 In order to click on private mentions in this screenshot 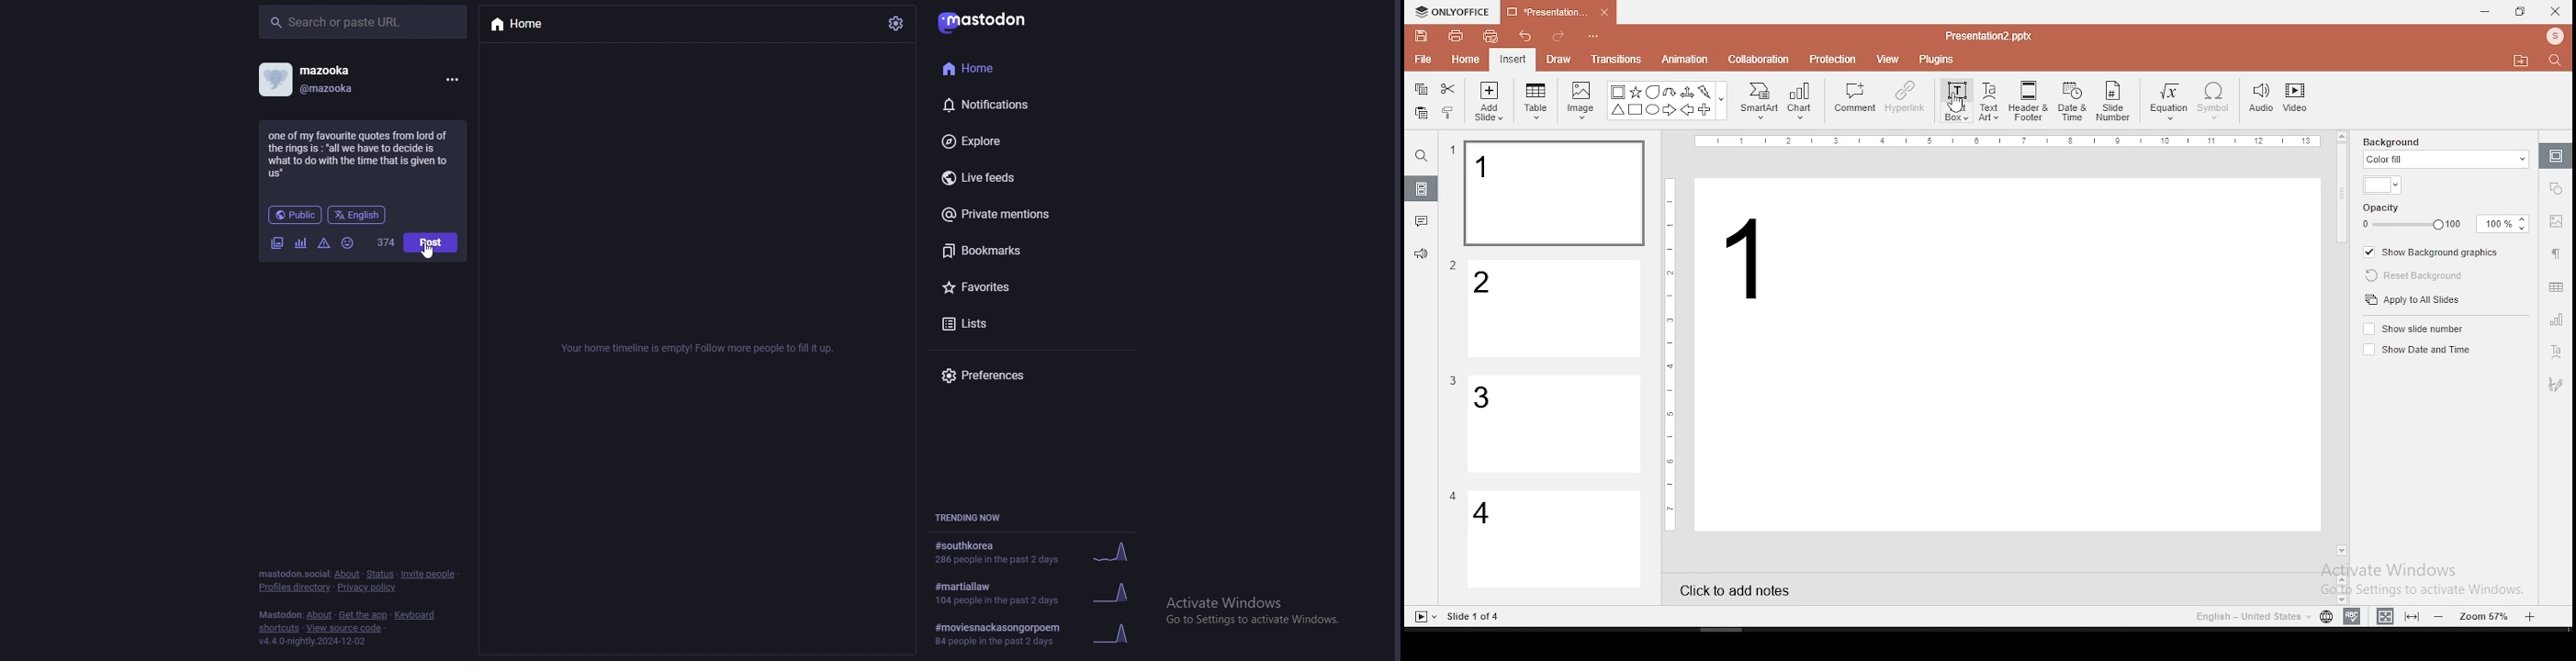, I will do `click(1022, 216)`.